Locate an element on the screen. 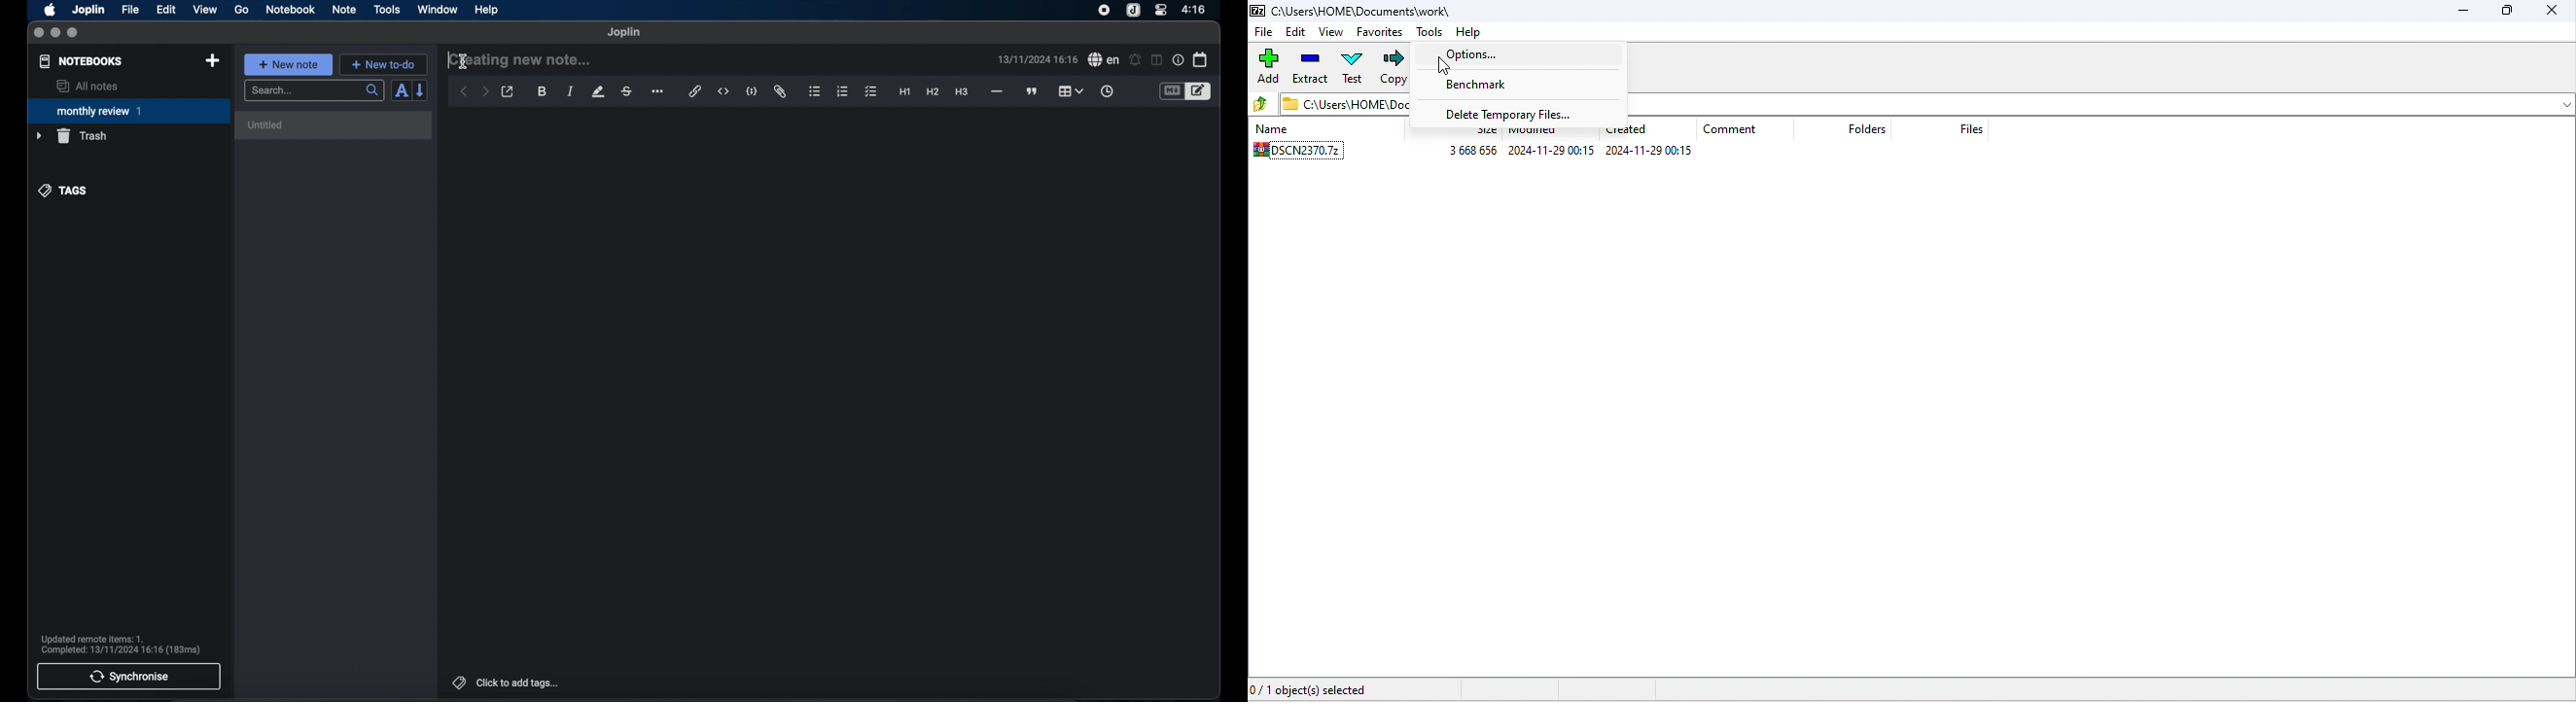  toggle editor is located at coordinates (1201, 92).